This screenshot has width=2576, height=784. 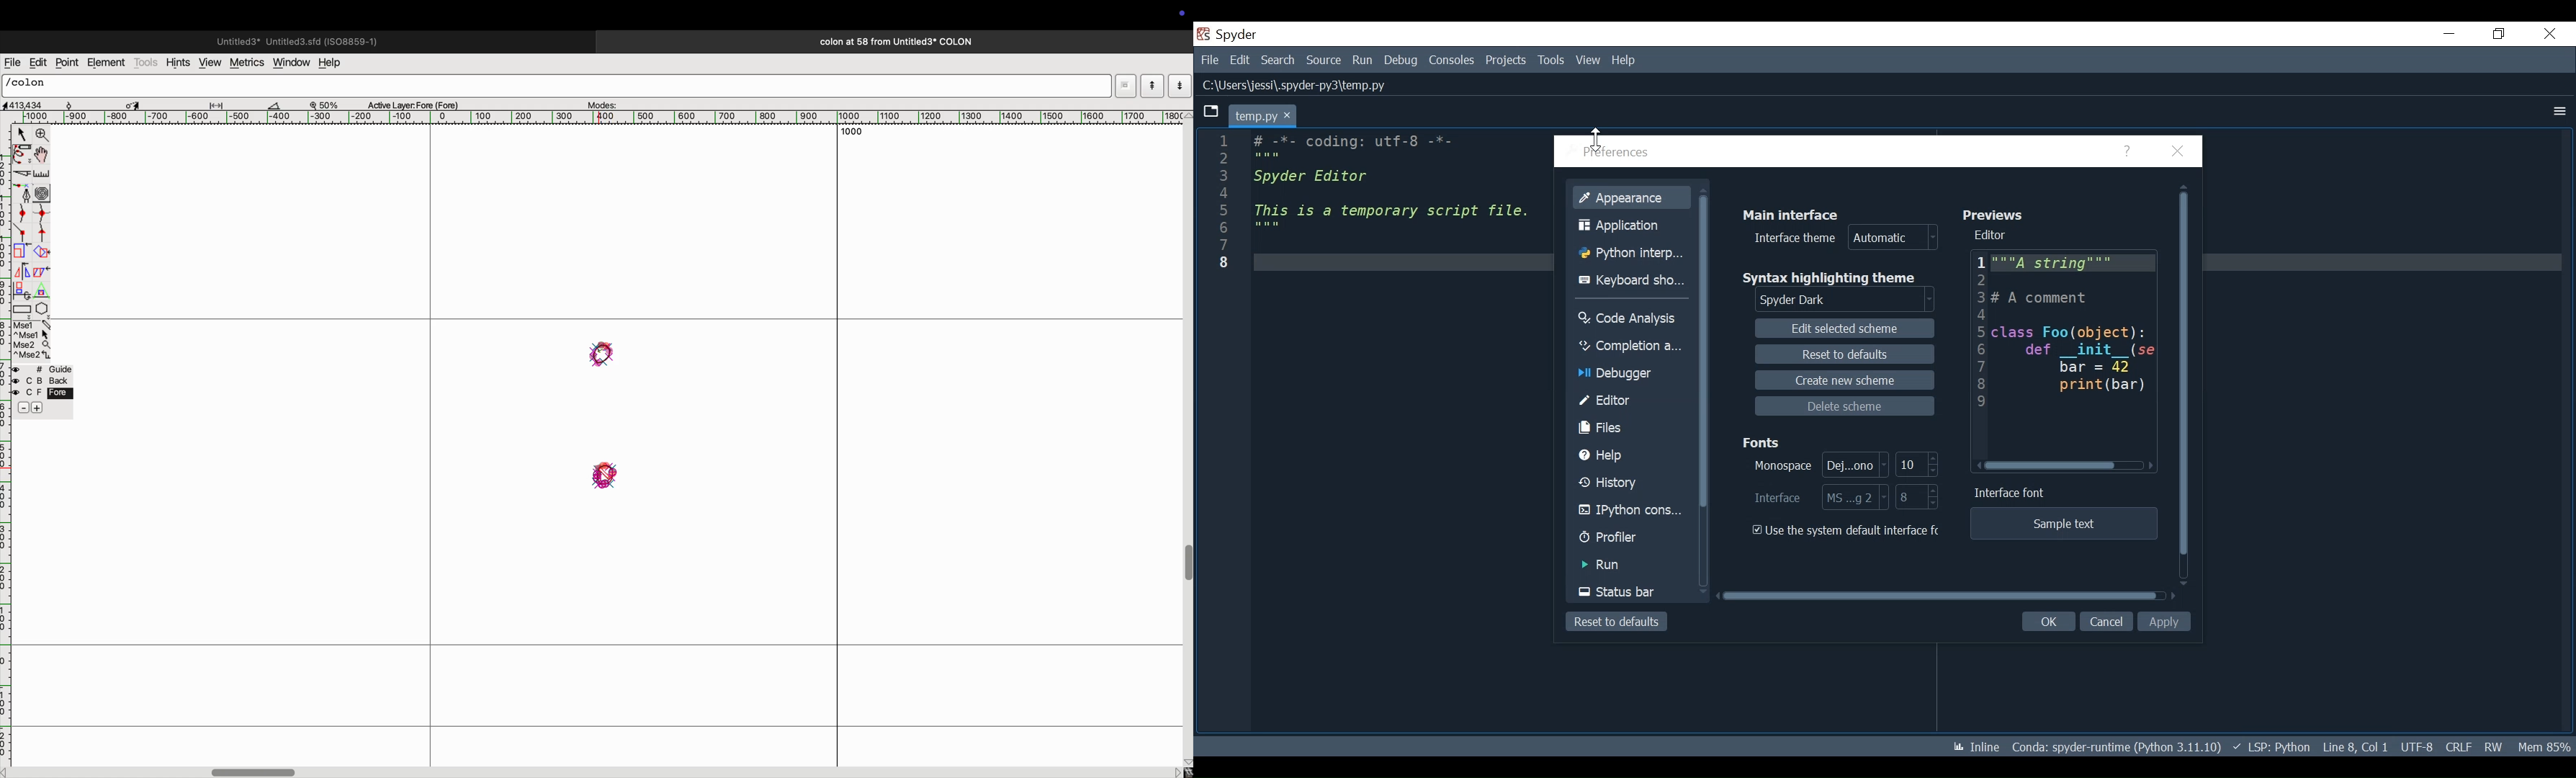 What do you see at coordinates (1632, 591) in the screenshot?
I see `Status Bar` at bounding box center [1632, 591].